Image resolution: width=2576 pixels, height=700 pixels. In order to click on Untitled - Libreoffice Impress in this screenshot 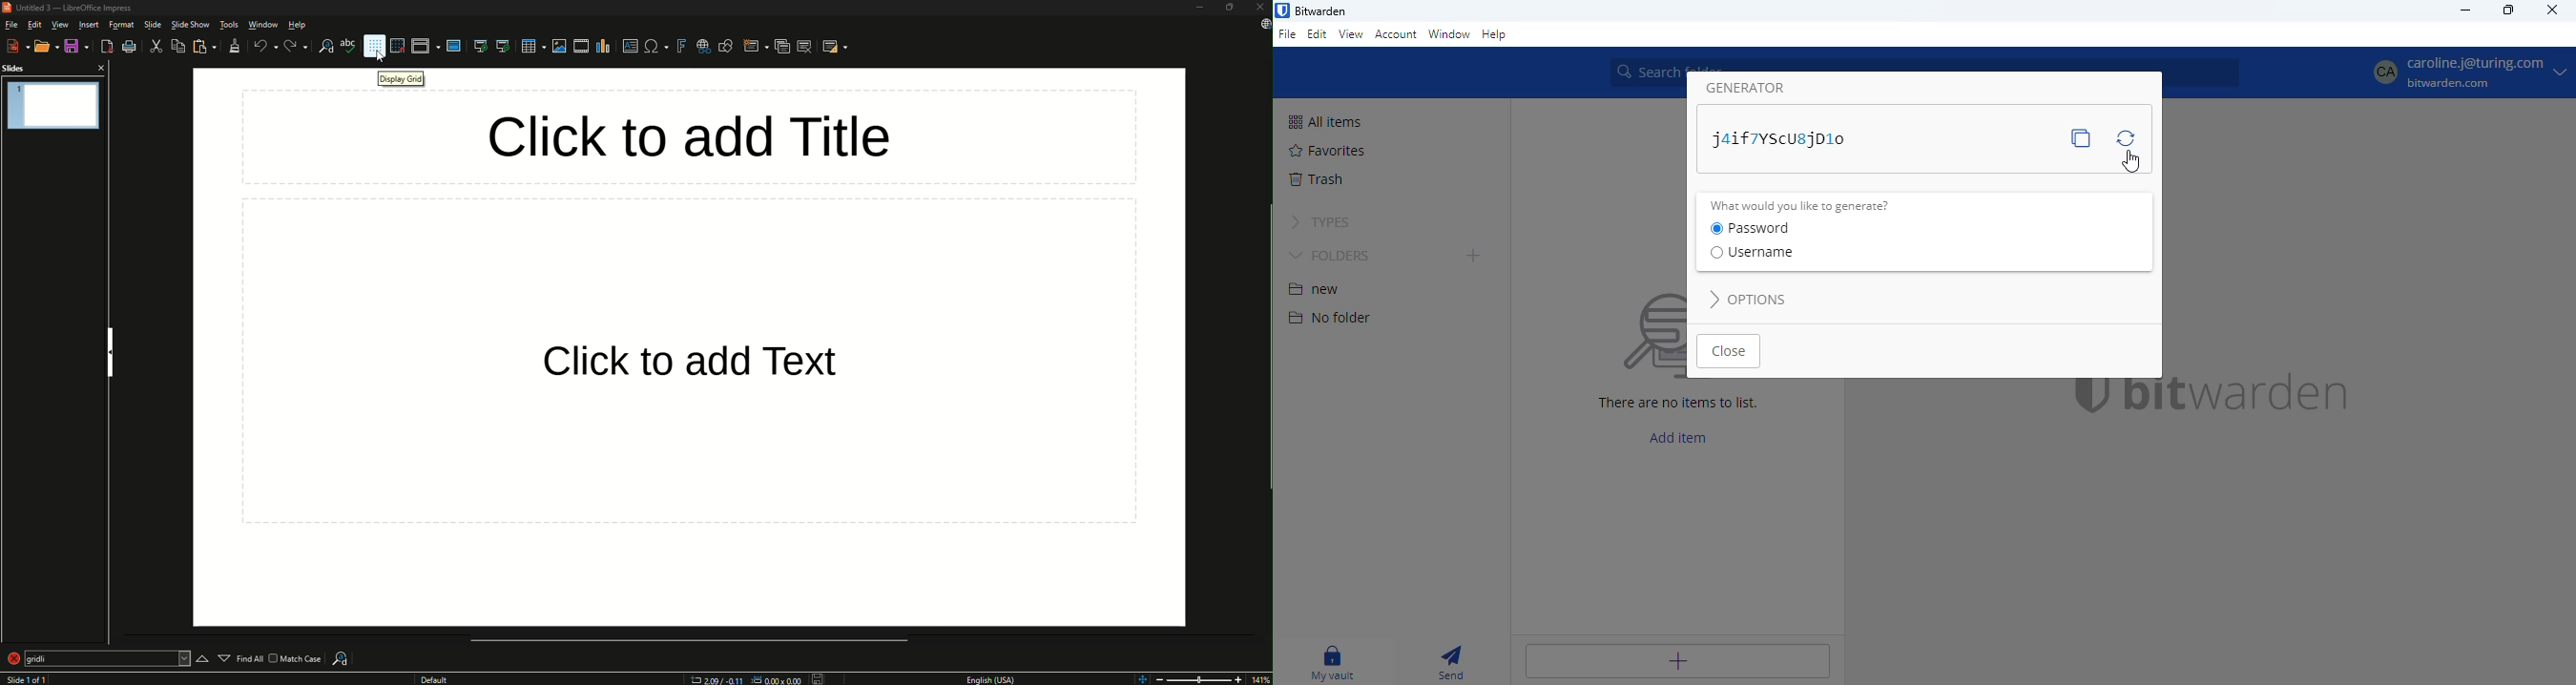, I will do `click(70, 8)`.